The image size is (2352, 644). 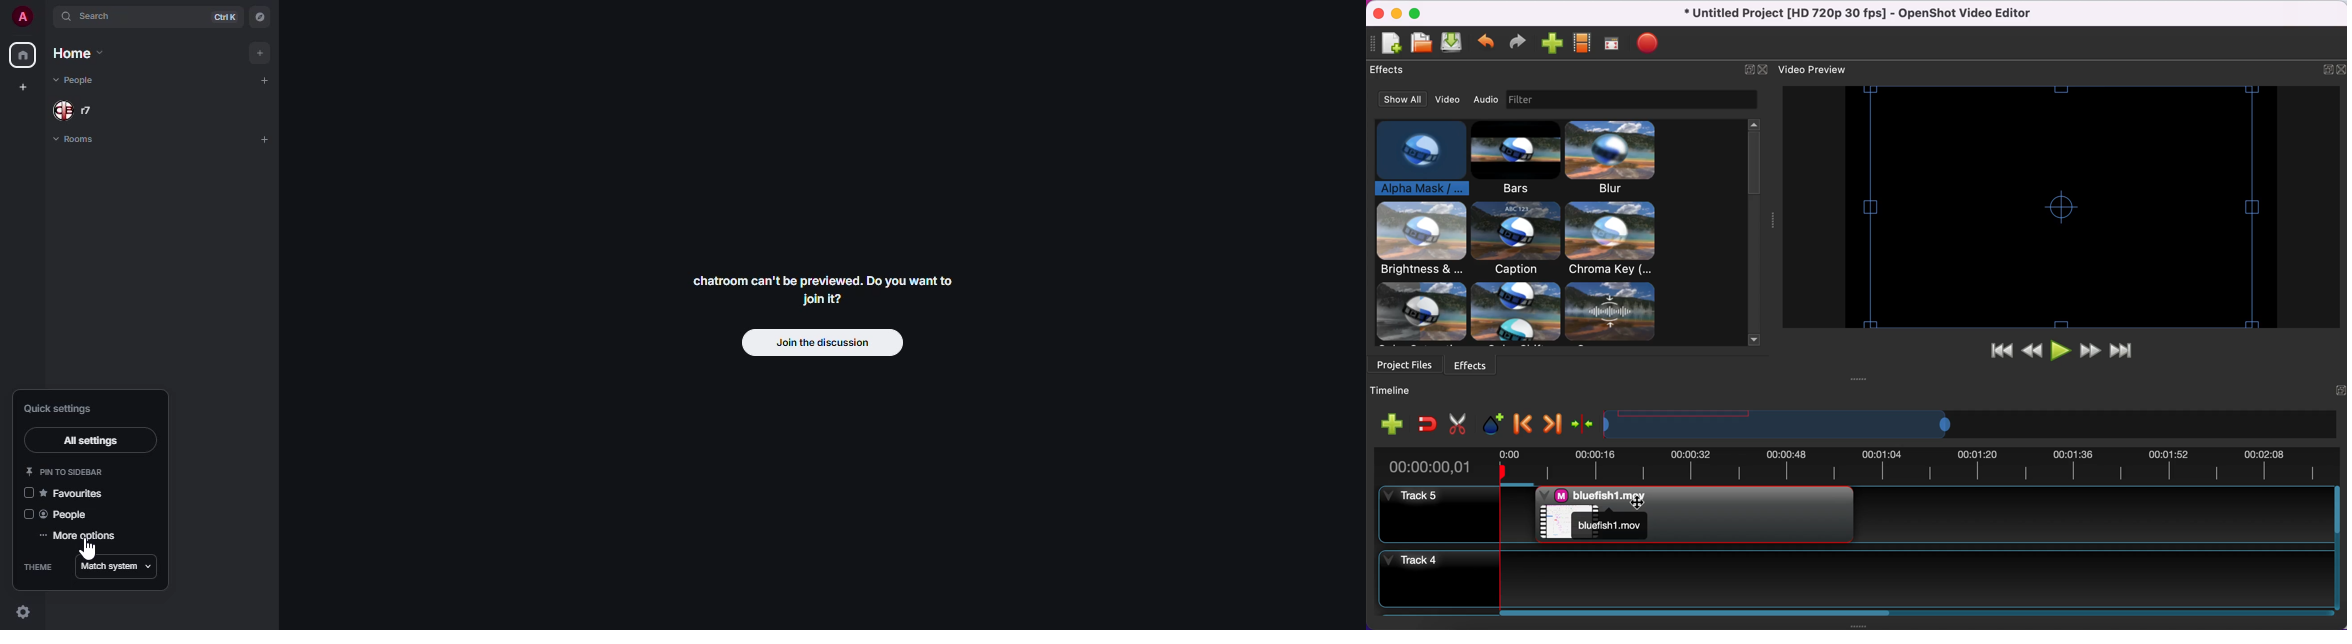 I want to click on enable snapping, so click(x=1426, y=425).